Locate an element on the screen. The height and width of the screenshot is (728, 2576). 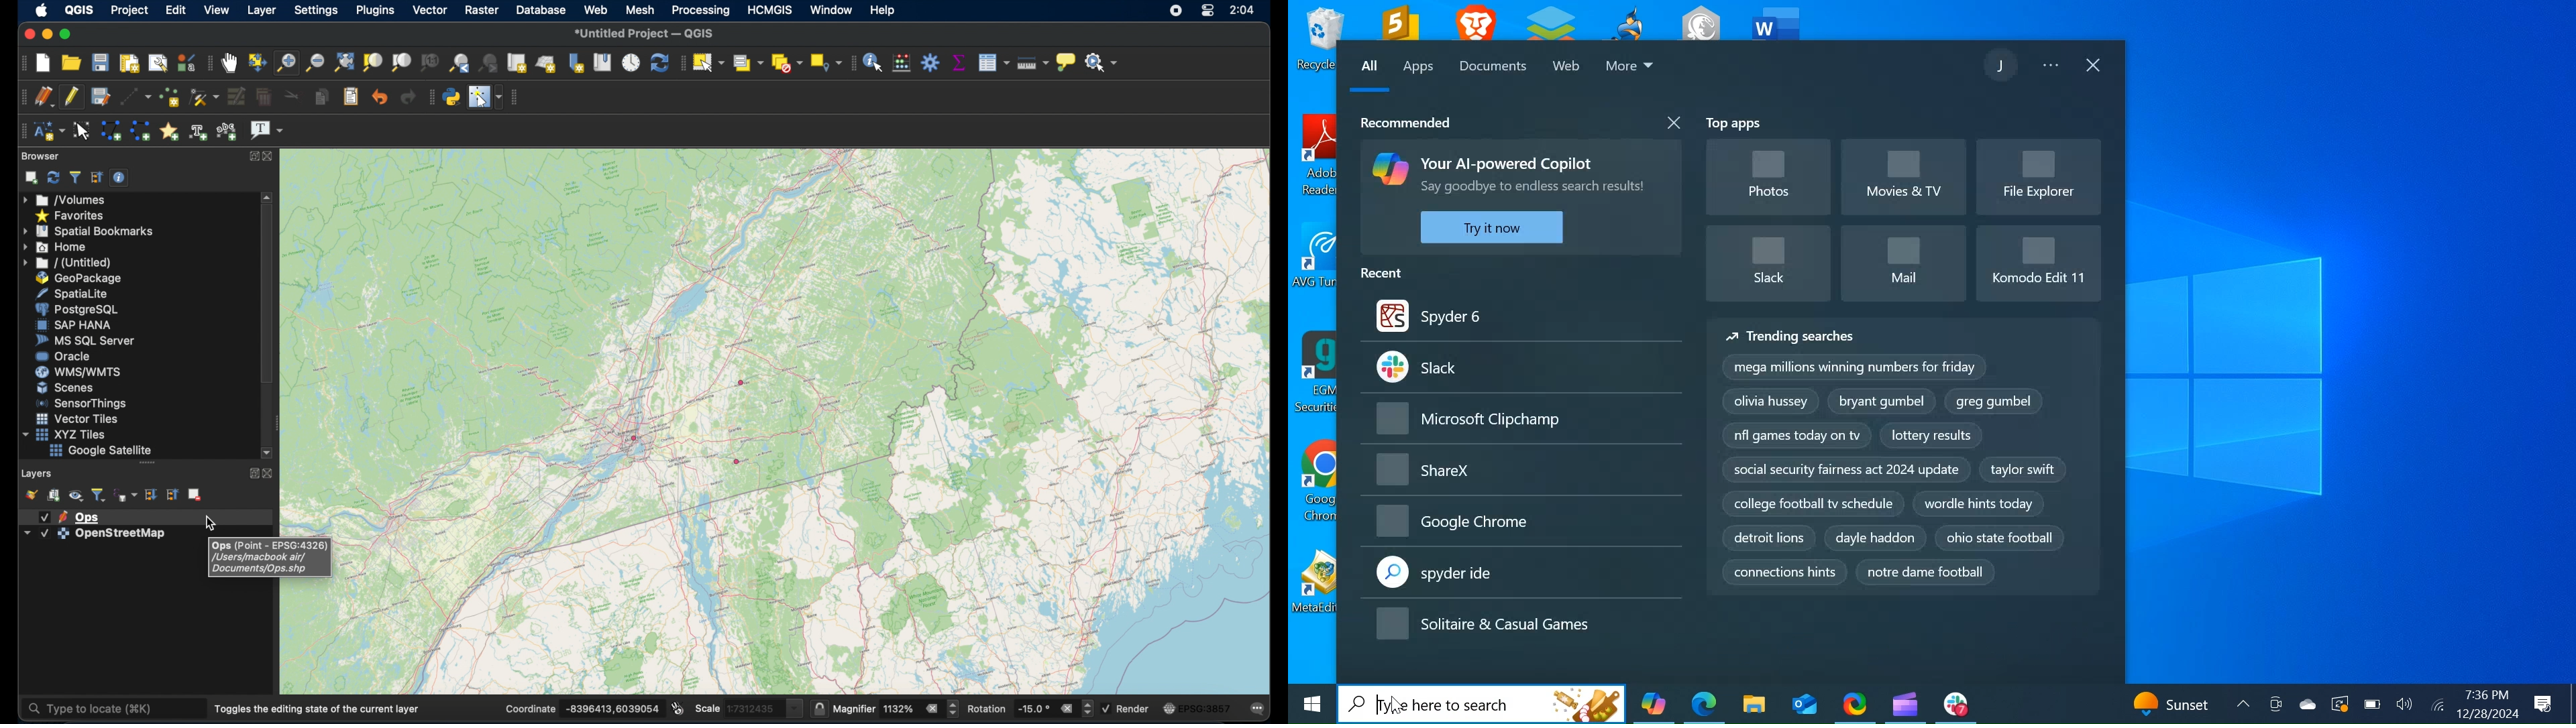
scroll down arrow is located at coordinates (271, 452).